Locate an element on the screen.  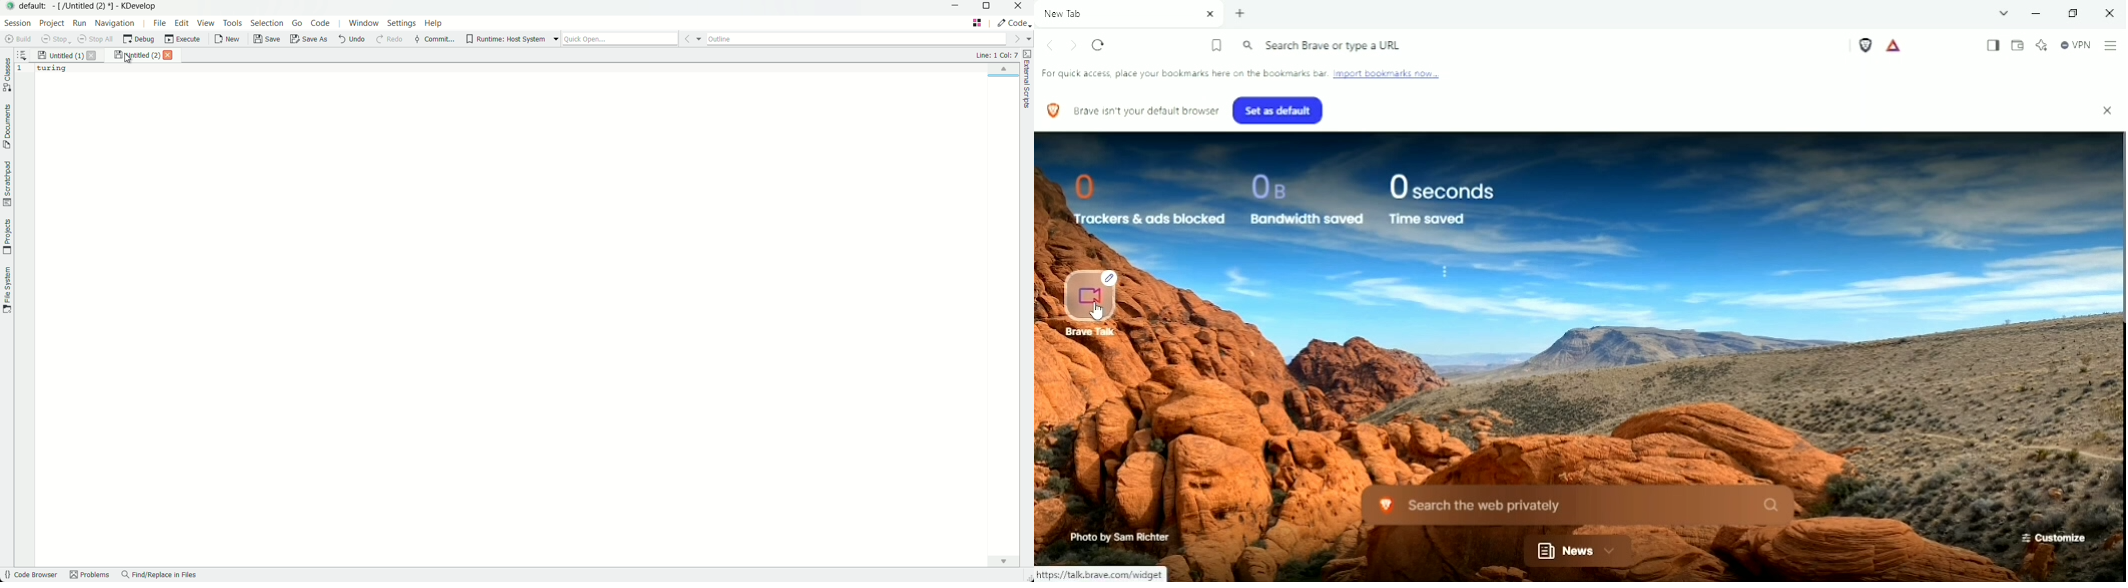
projects is located at coordinates (8, 237).